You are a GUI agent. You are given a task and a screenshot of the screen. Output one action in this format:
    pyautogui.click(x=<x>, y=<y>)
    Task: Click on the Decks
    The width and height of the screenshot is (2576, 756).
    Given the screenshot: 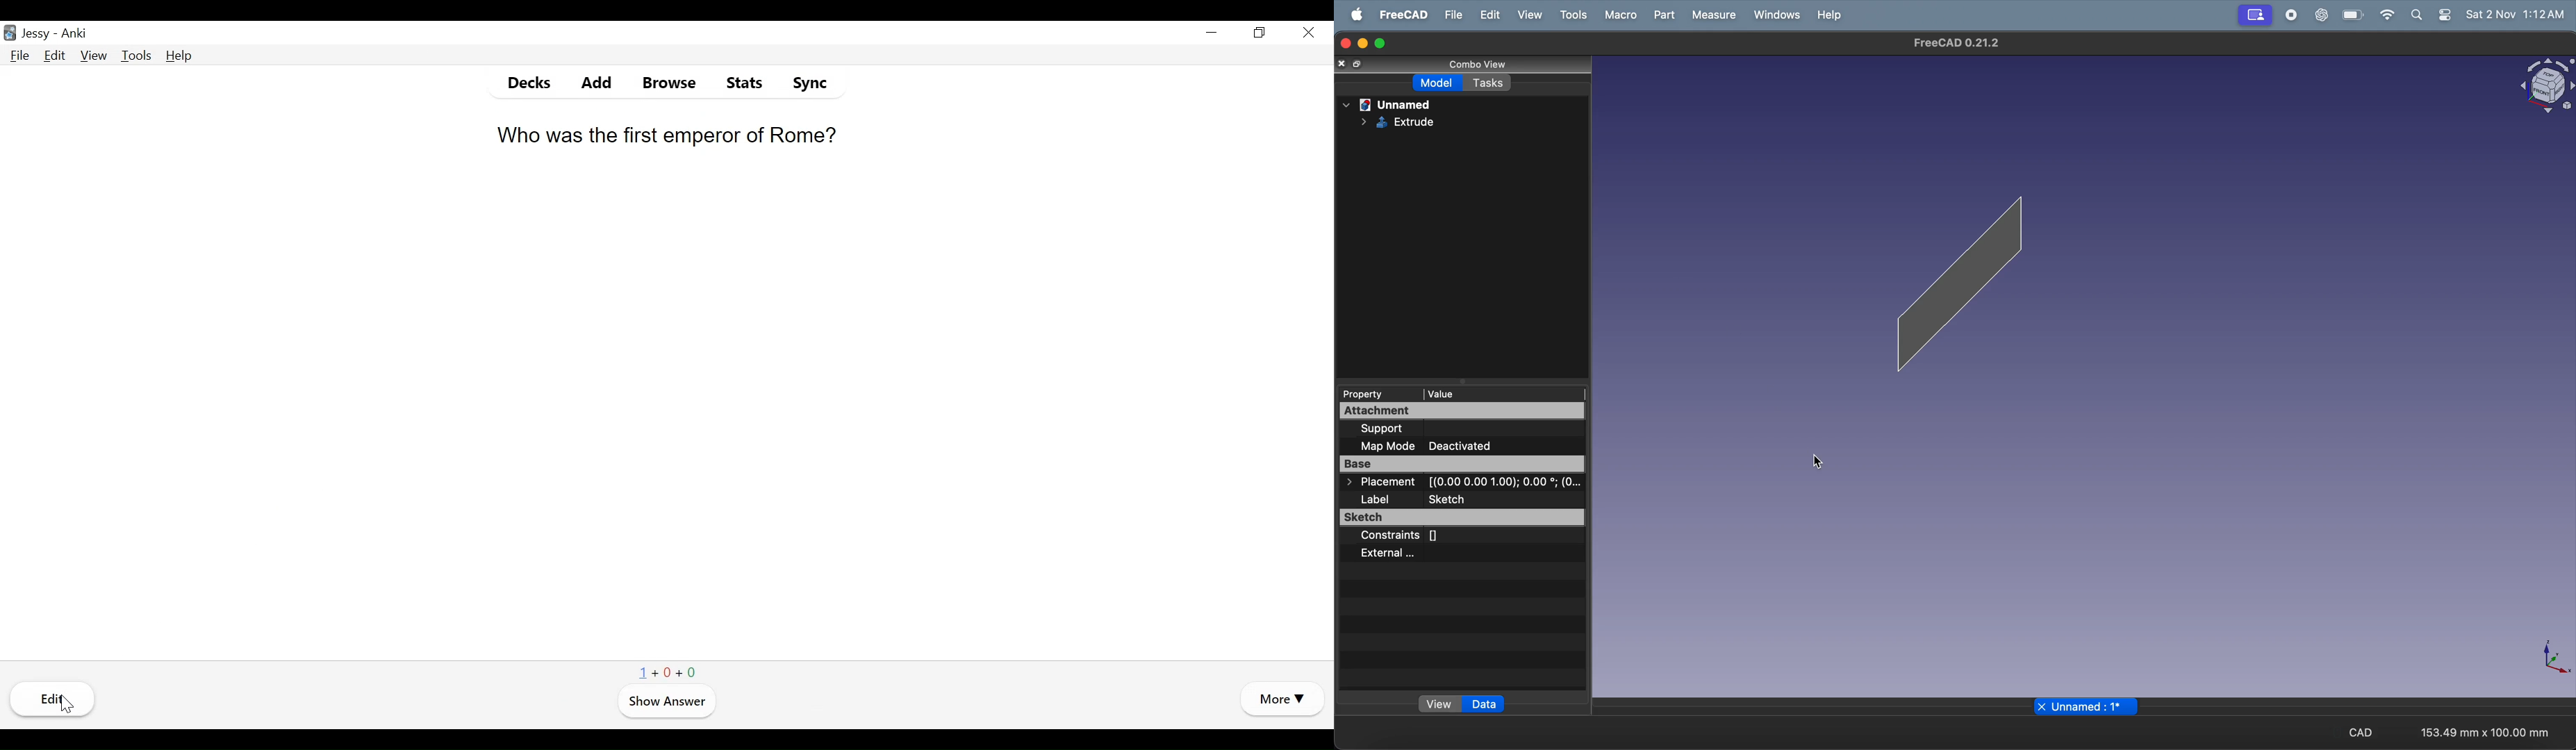 What is the action you would take?
    pyautogui.click(x=523, y=82)
    